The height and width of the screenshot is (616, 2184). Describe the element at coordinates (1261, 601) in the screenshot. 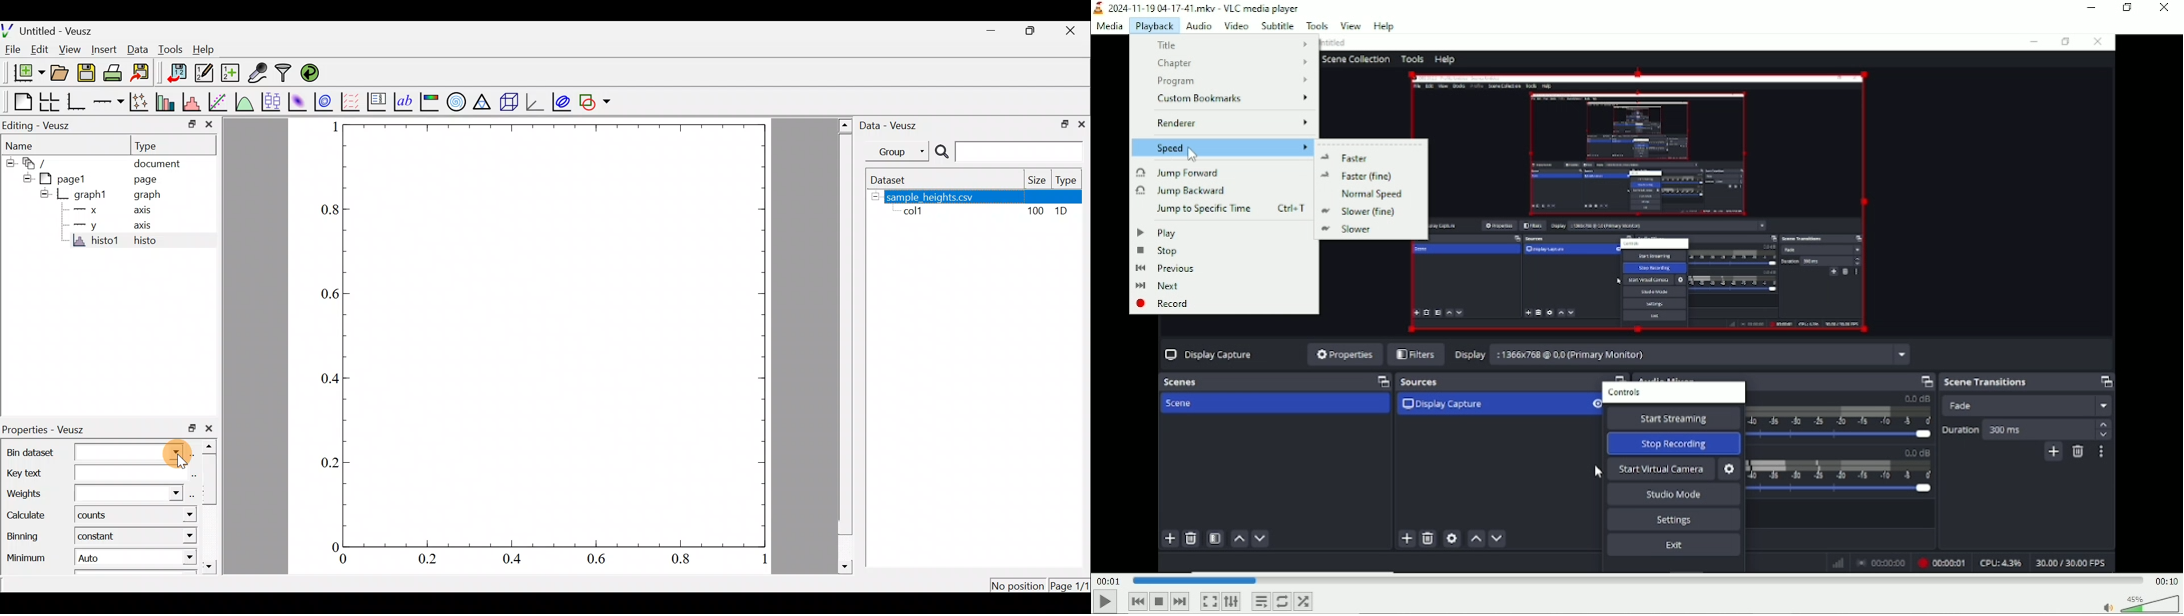

I see `Toggle playlist` at that location.